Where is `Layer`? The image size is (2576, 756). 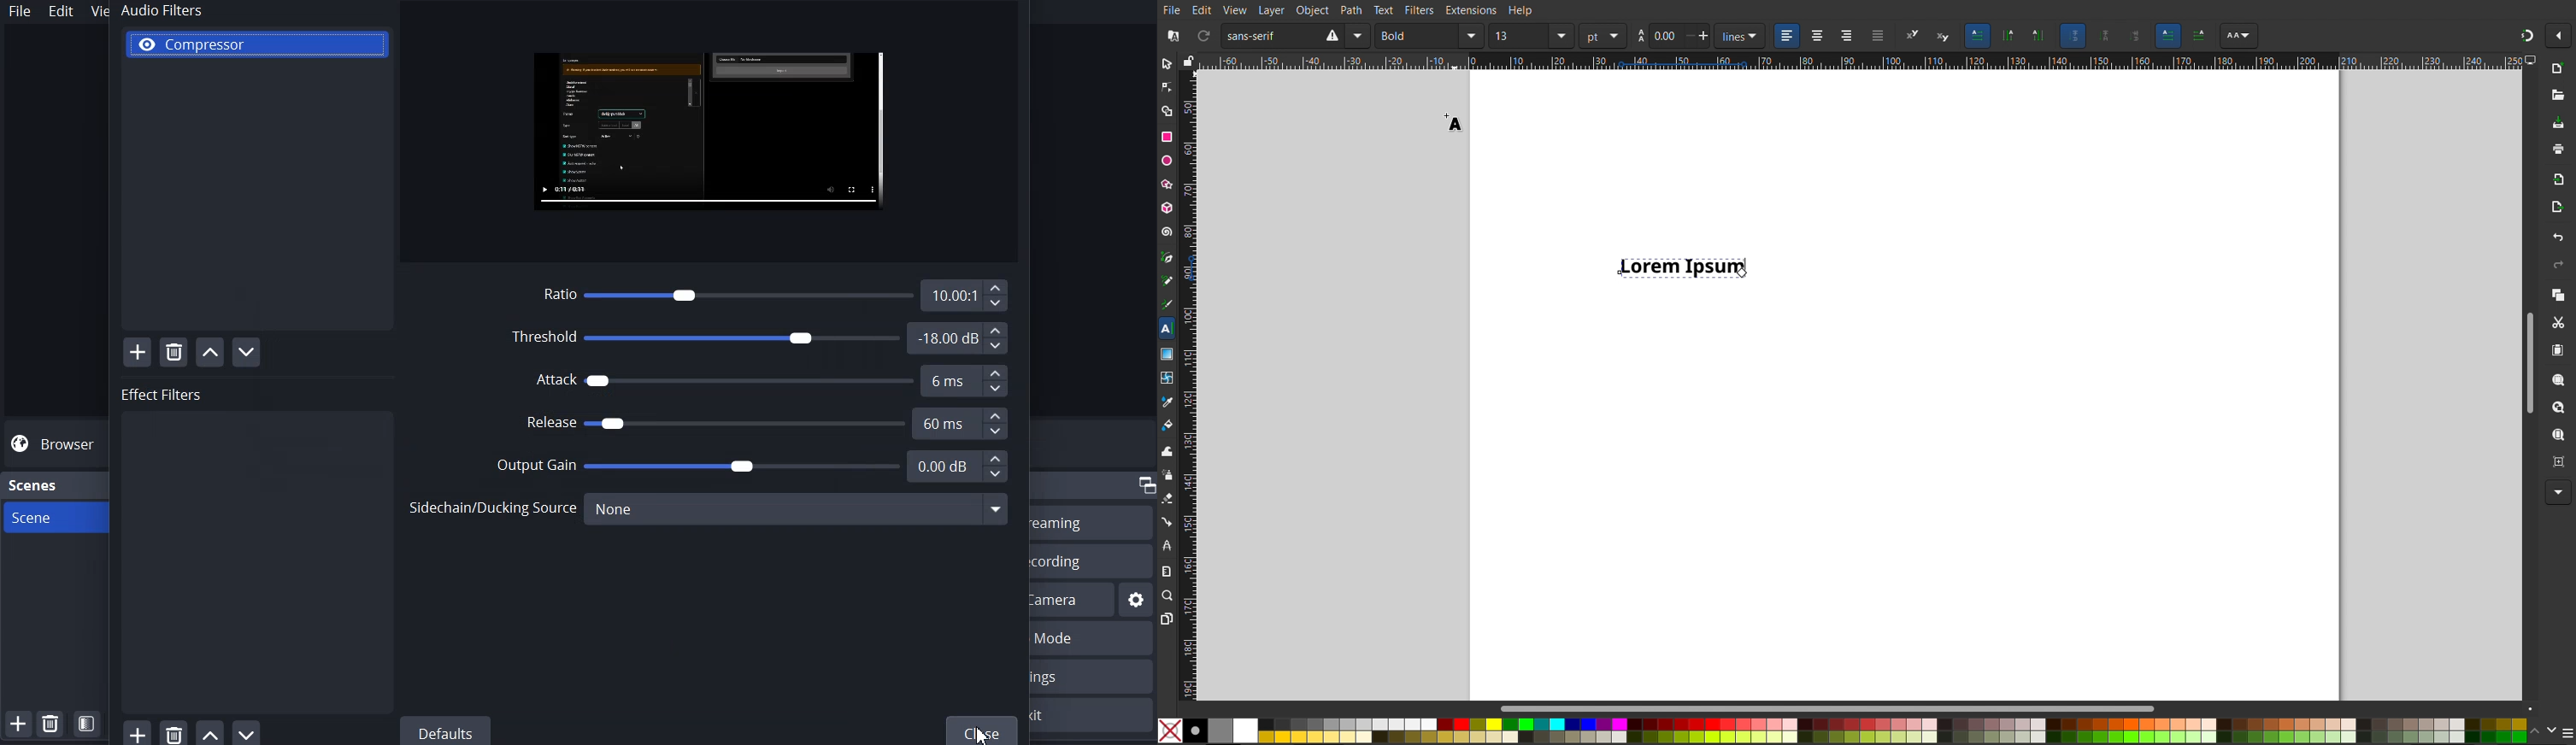 Layer is located at coordinates (1269, 10).